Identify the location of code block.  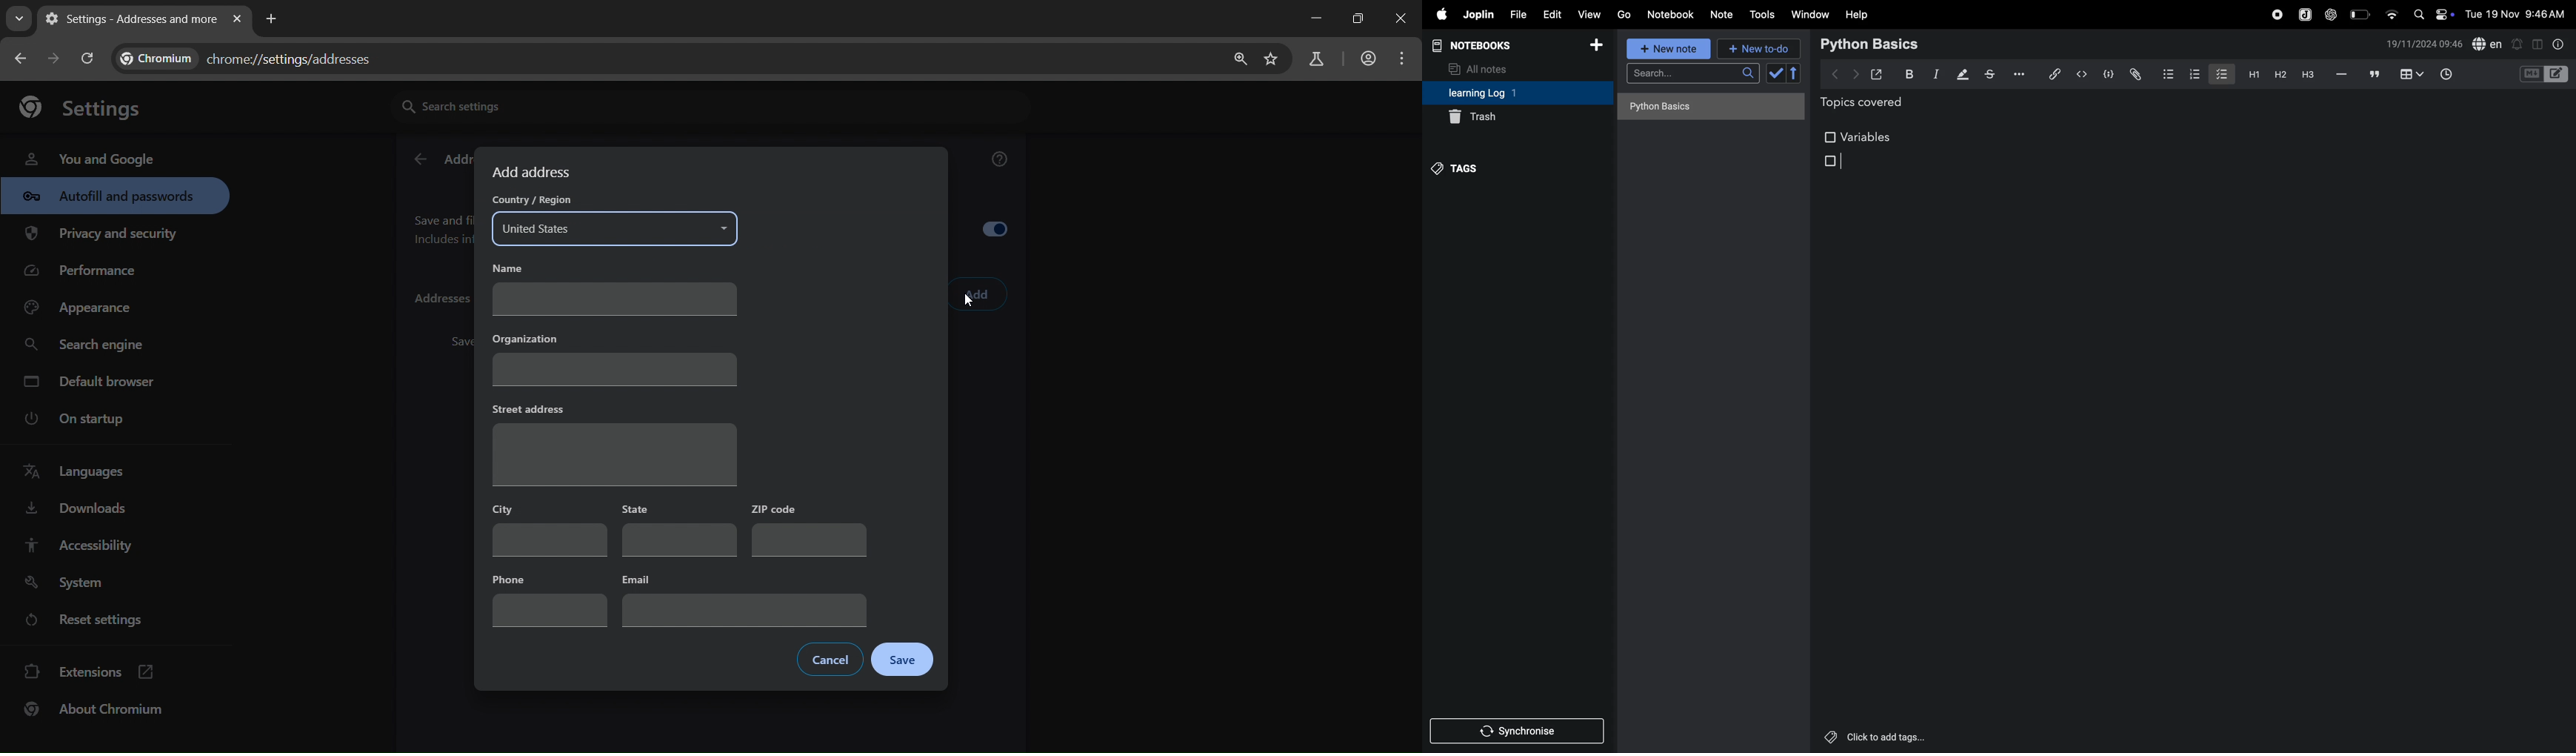
(2543, 75).